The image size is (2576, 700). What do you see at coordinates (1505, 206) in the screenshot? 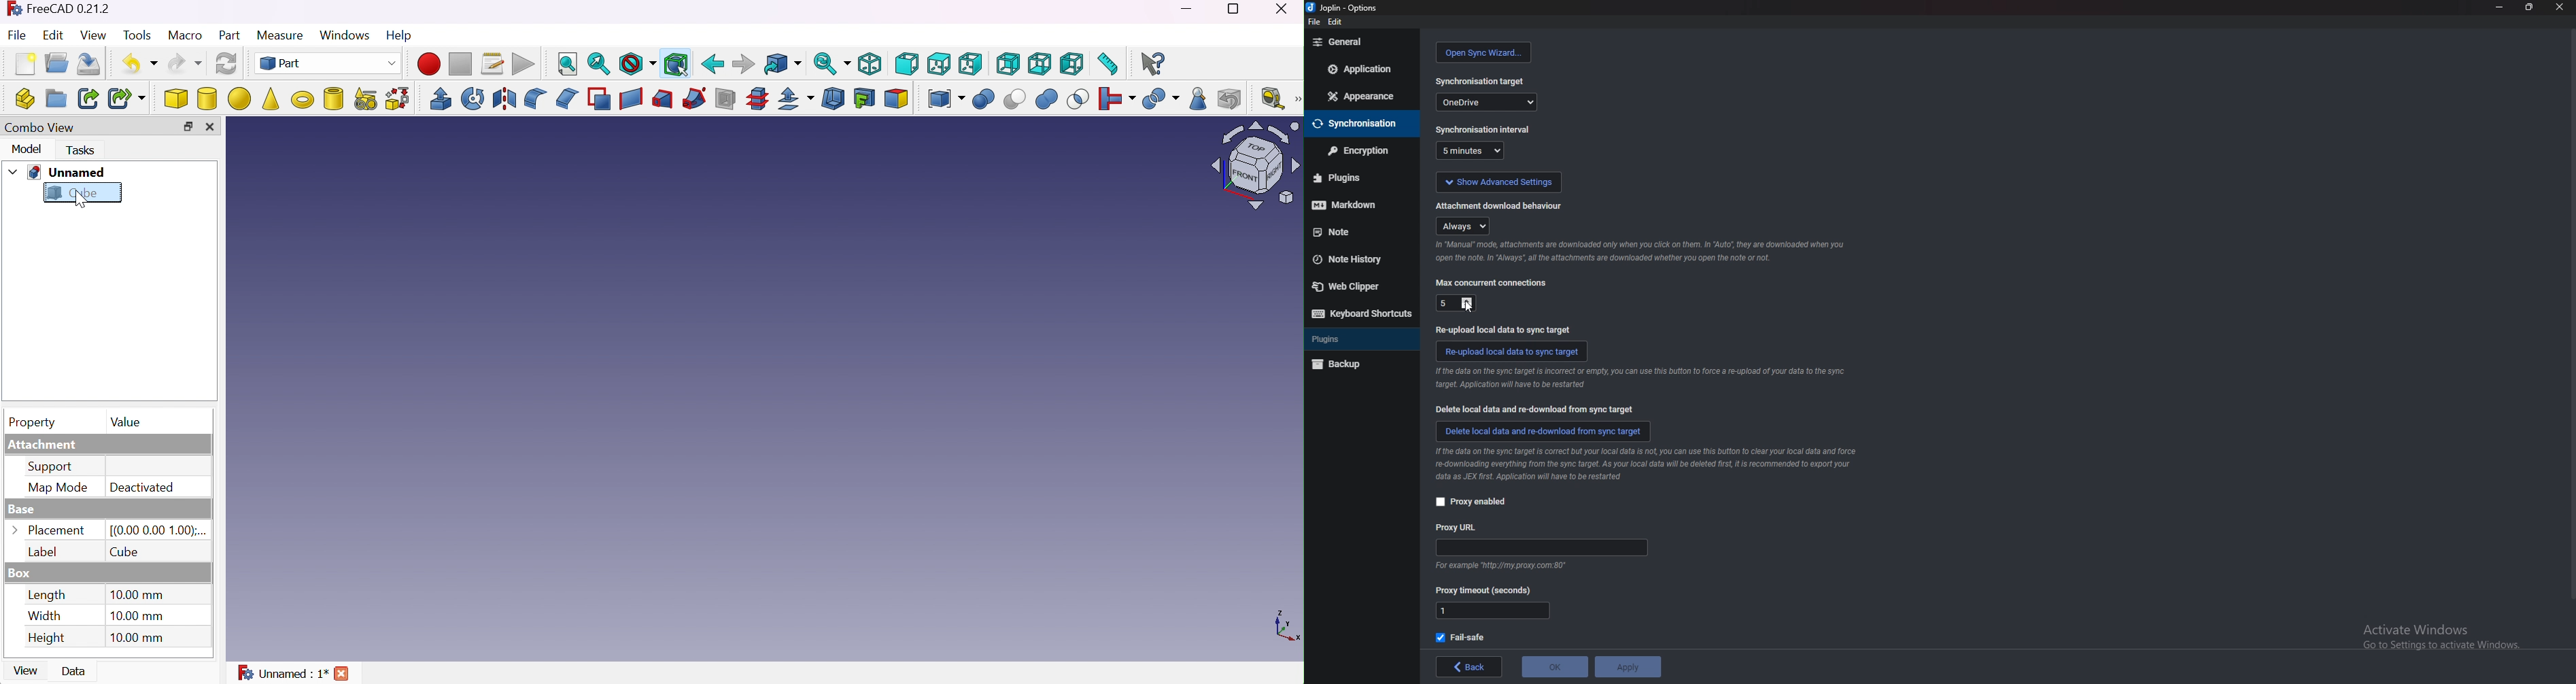
I see `attachment download behaviour` at bounding box center [1505, 206].